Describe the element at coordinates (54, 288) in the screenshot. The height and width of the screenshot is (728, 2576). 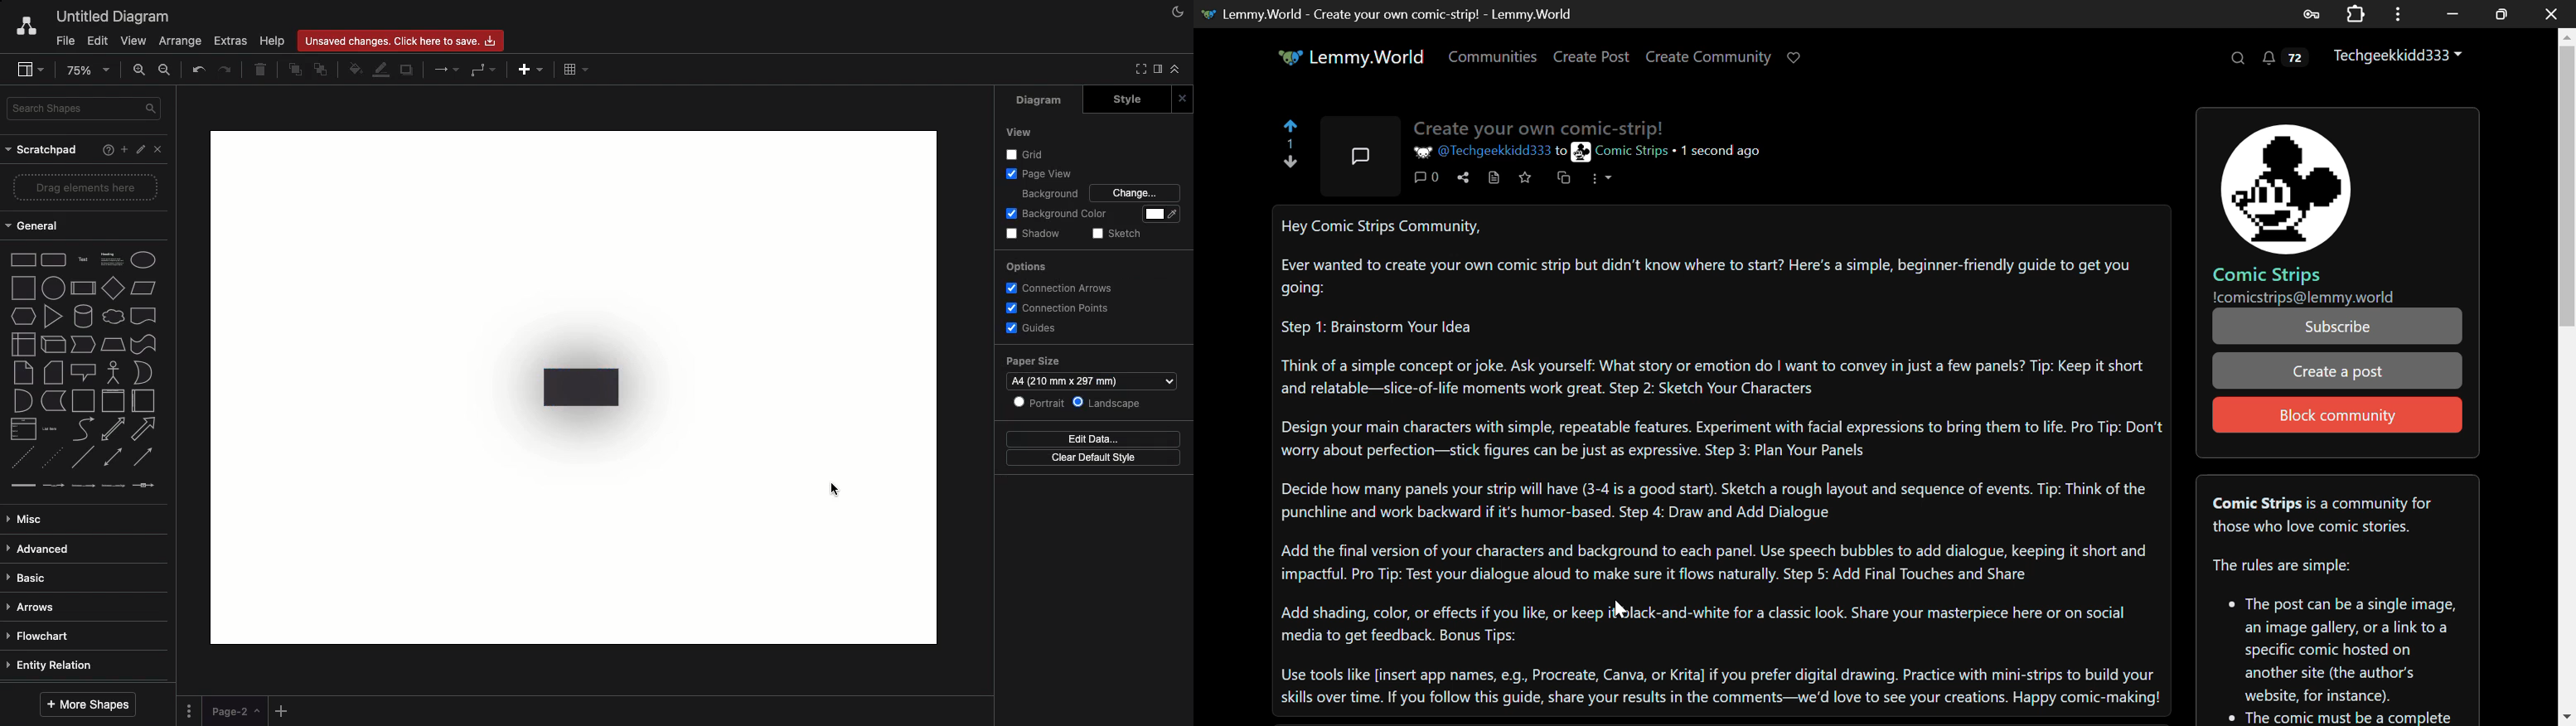
I see `circle` at that location.